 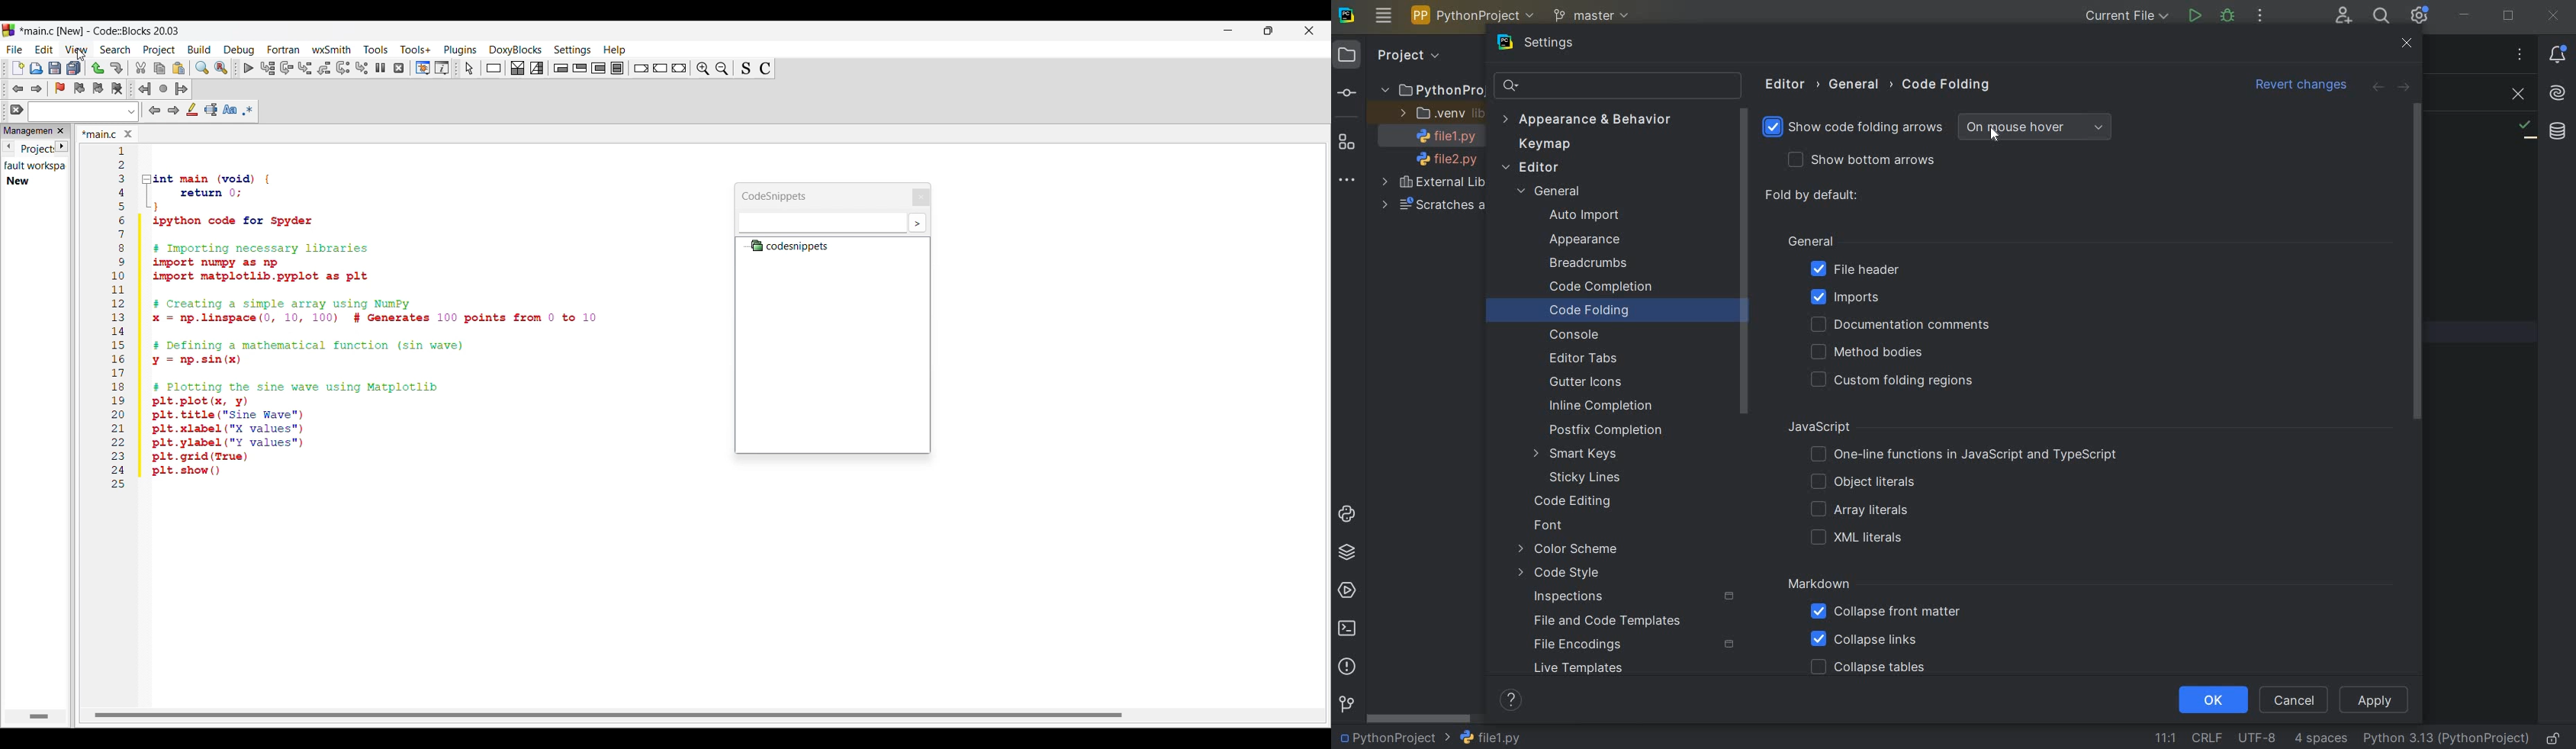 What do you see at coordinates (1600, 288) in the screenshot?
I see `CODE COMPLETION` at bounding box center [1600, 288].